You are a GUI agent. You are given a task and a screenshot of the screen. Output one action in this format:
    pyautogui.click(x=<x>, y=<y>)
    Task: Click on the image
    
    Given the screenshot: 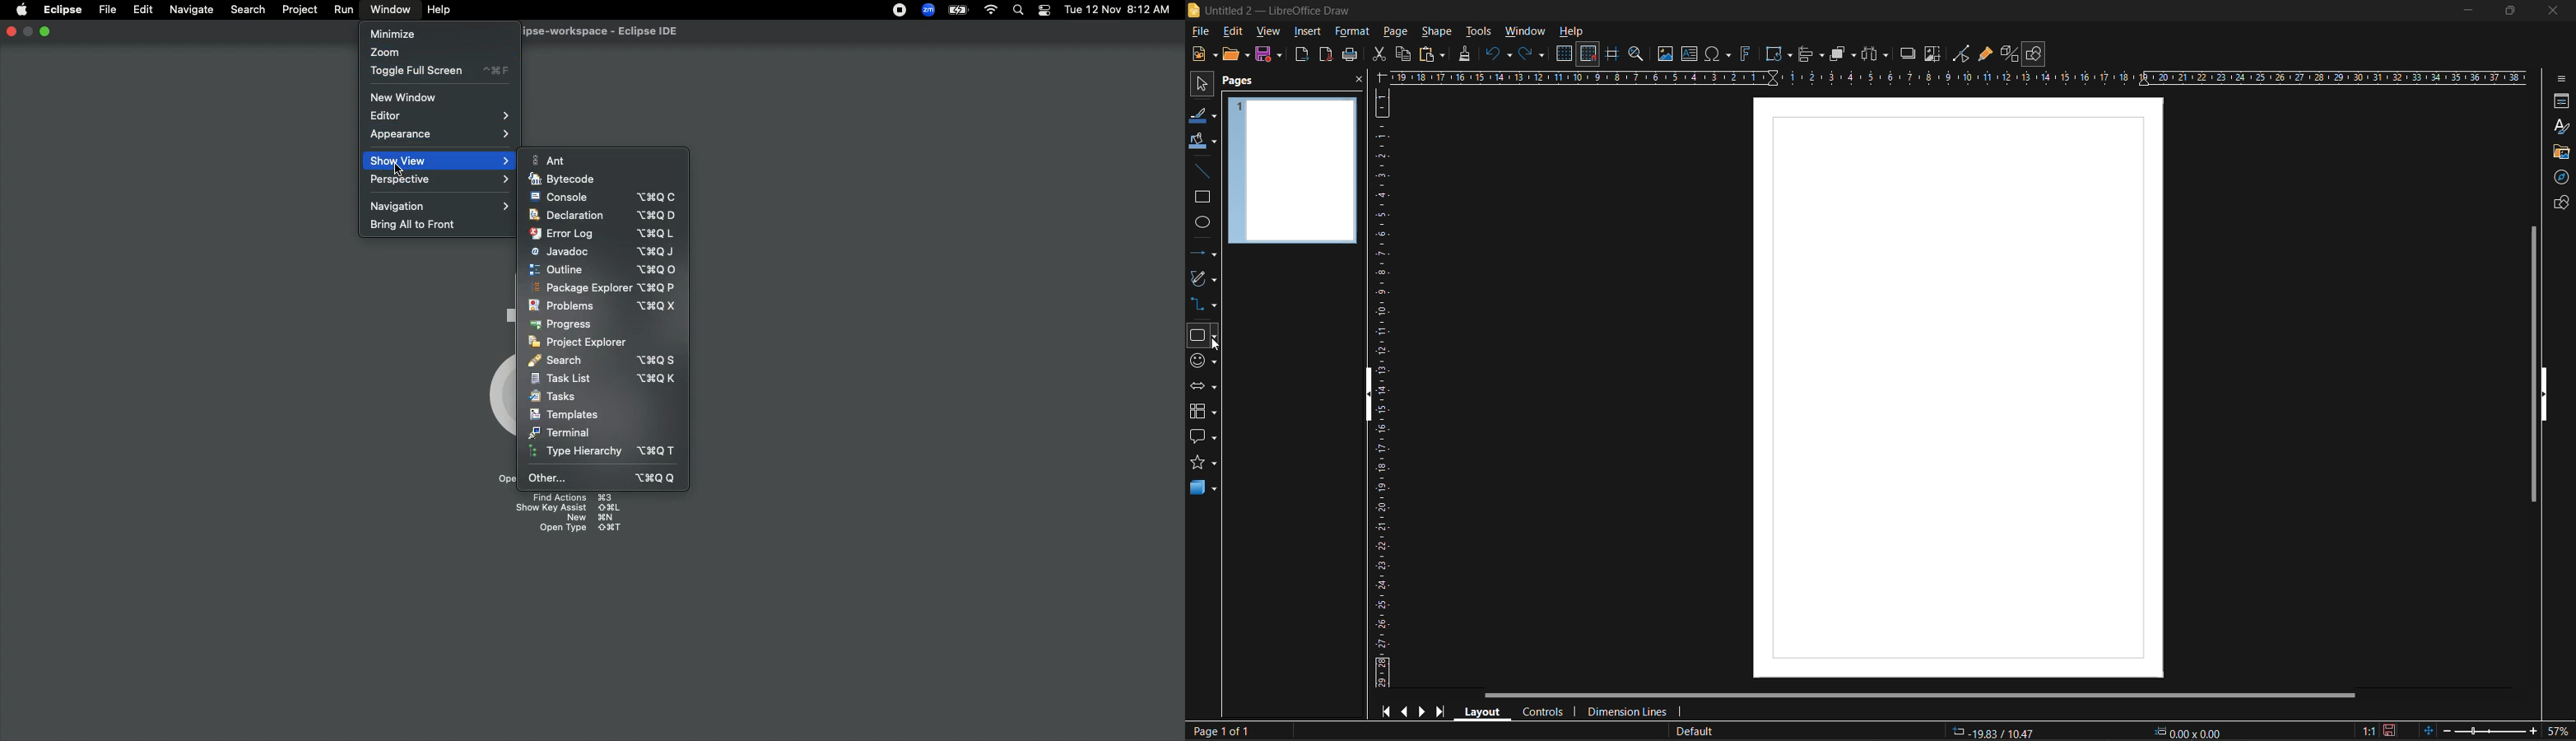 What is the action you would take?
    pyautogui.click(x=1665, y=54)
    